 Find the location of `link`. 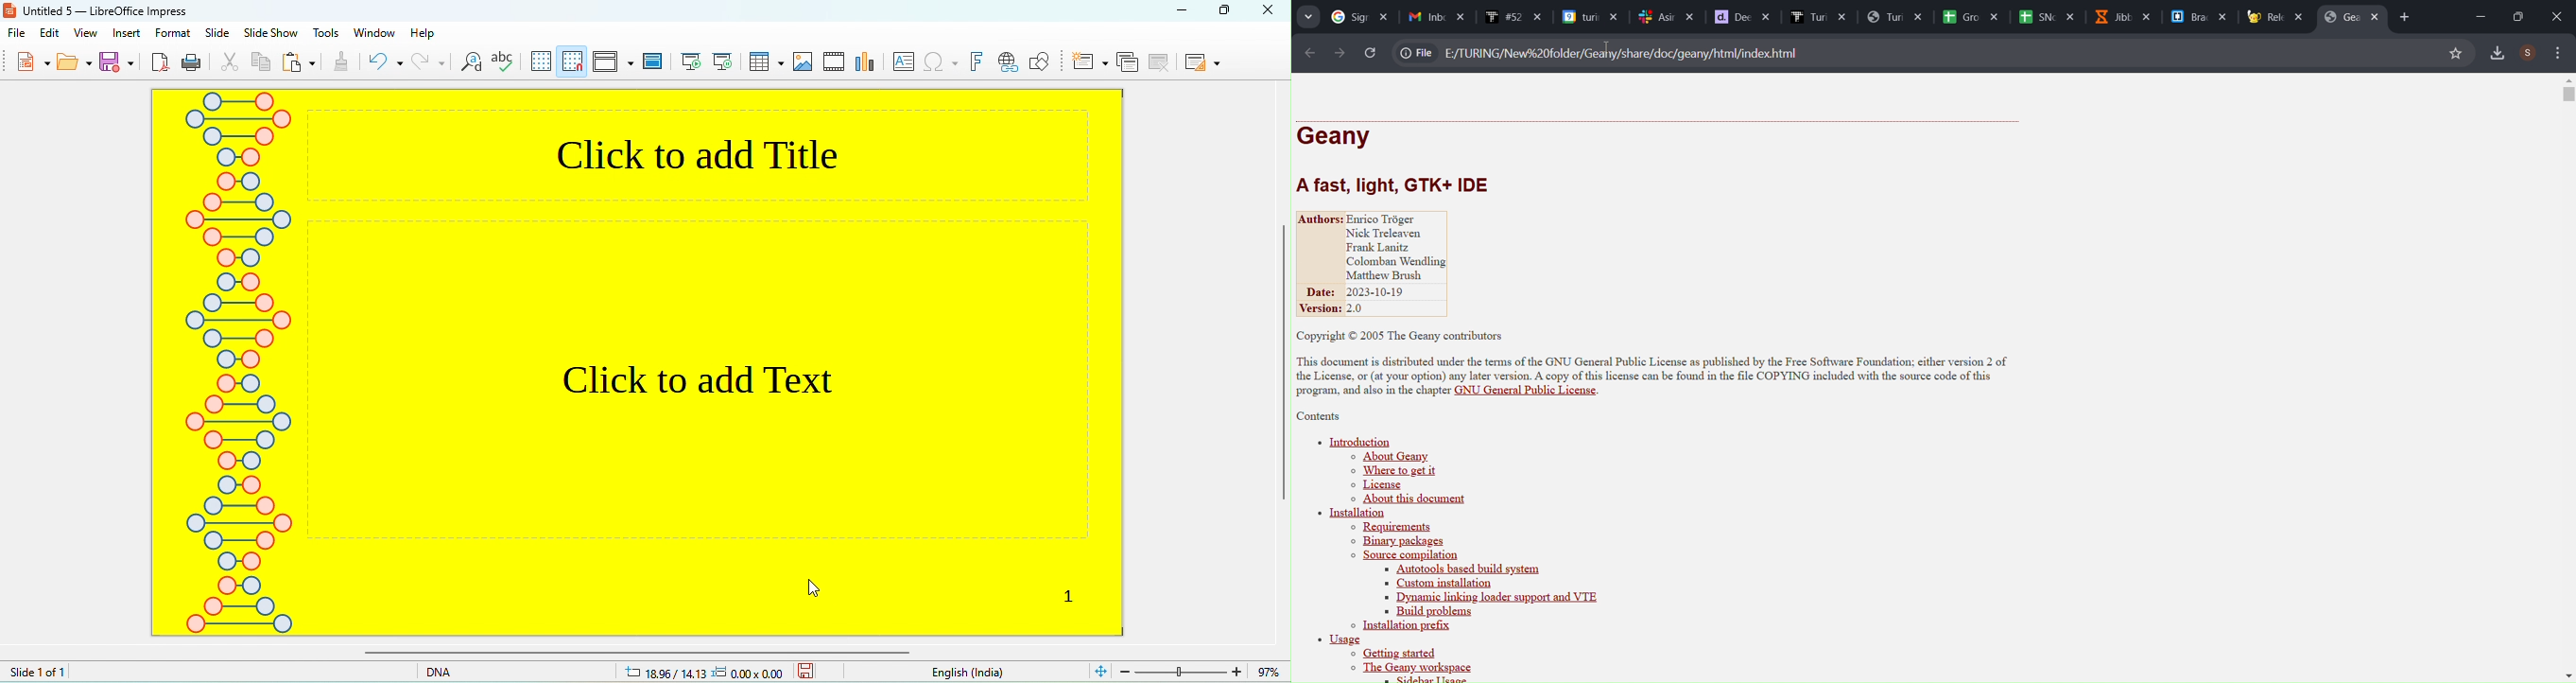

link is located at coordinates (1627, 52).